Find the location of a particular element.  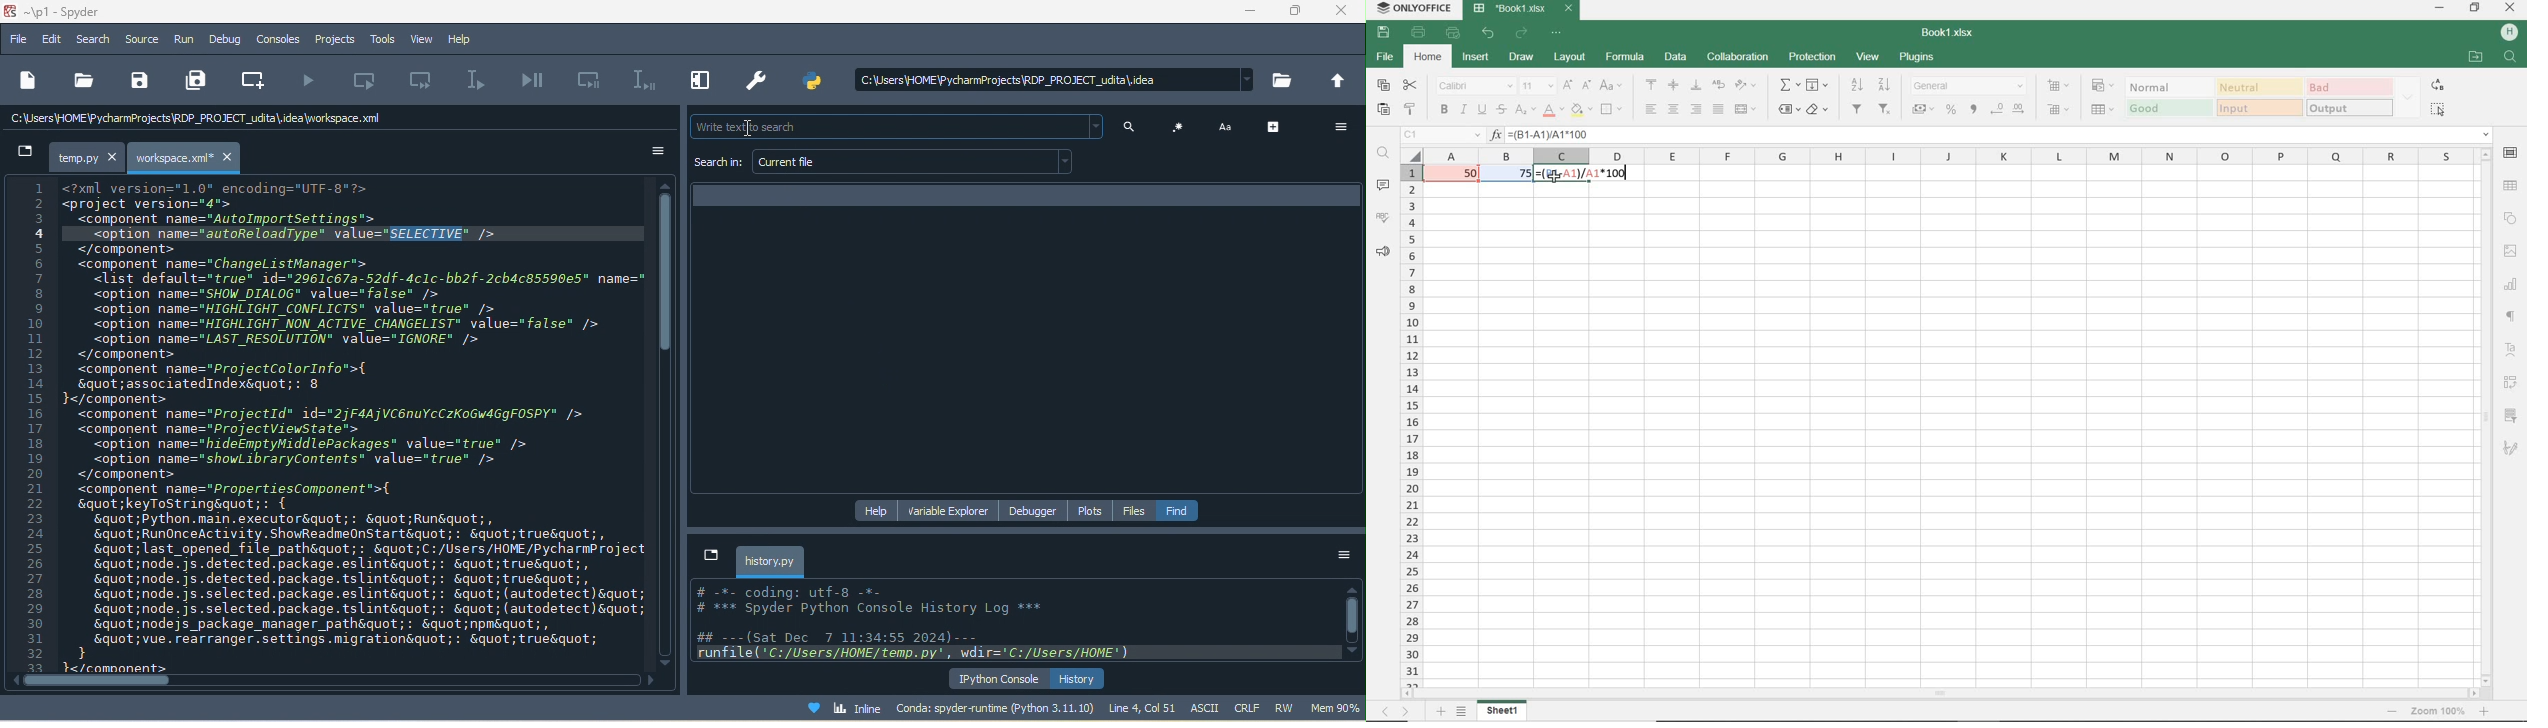

expand is located at coordinates (2408, 97).